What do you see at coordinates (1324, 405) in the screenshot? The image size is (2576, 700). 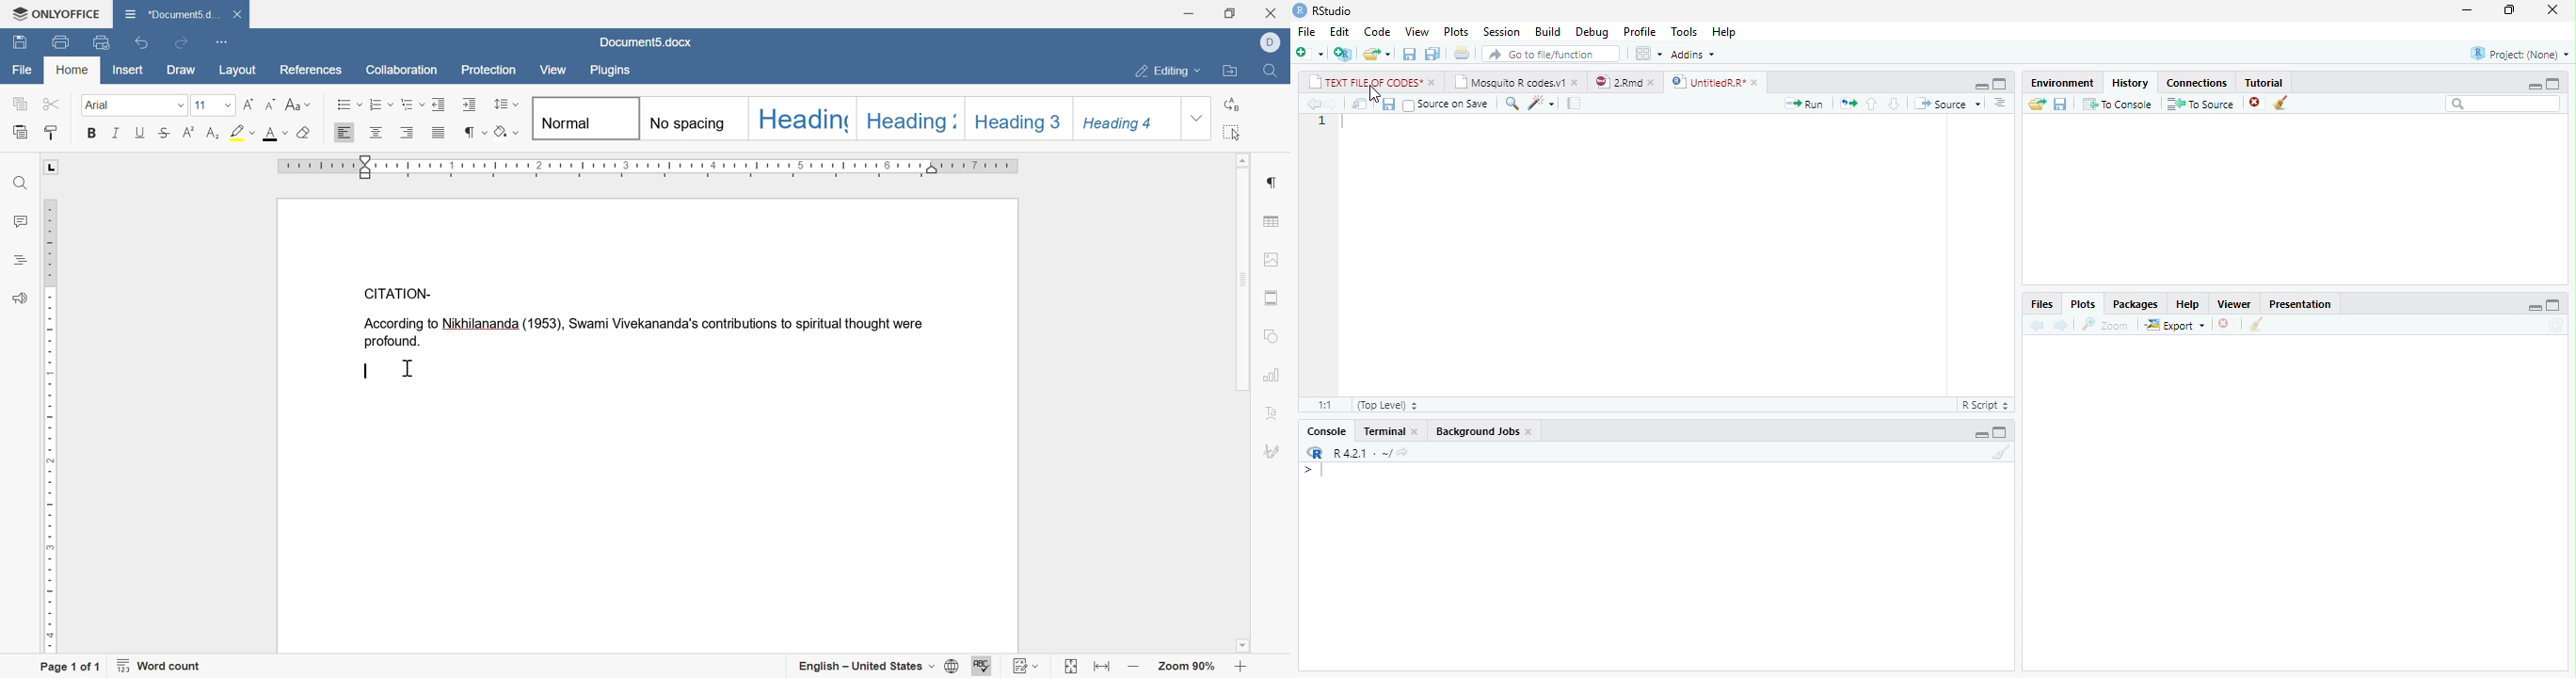 I see `1:1` at bounding box center [1324, 405].